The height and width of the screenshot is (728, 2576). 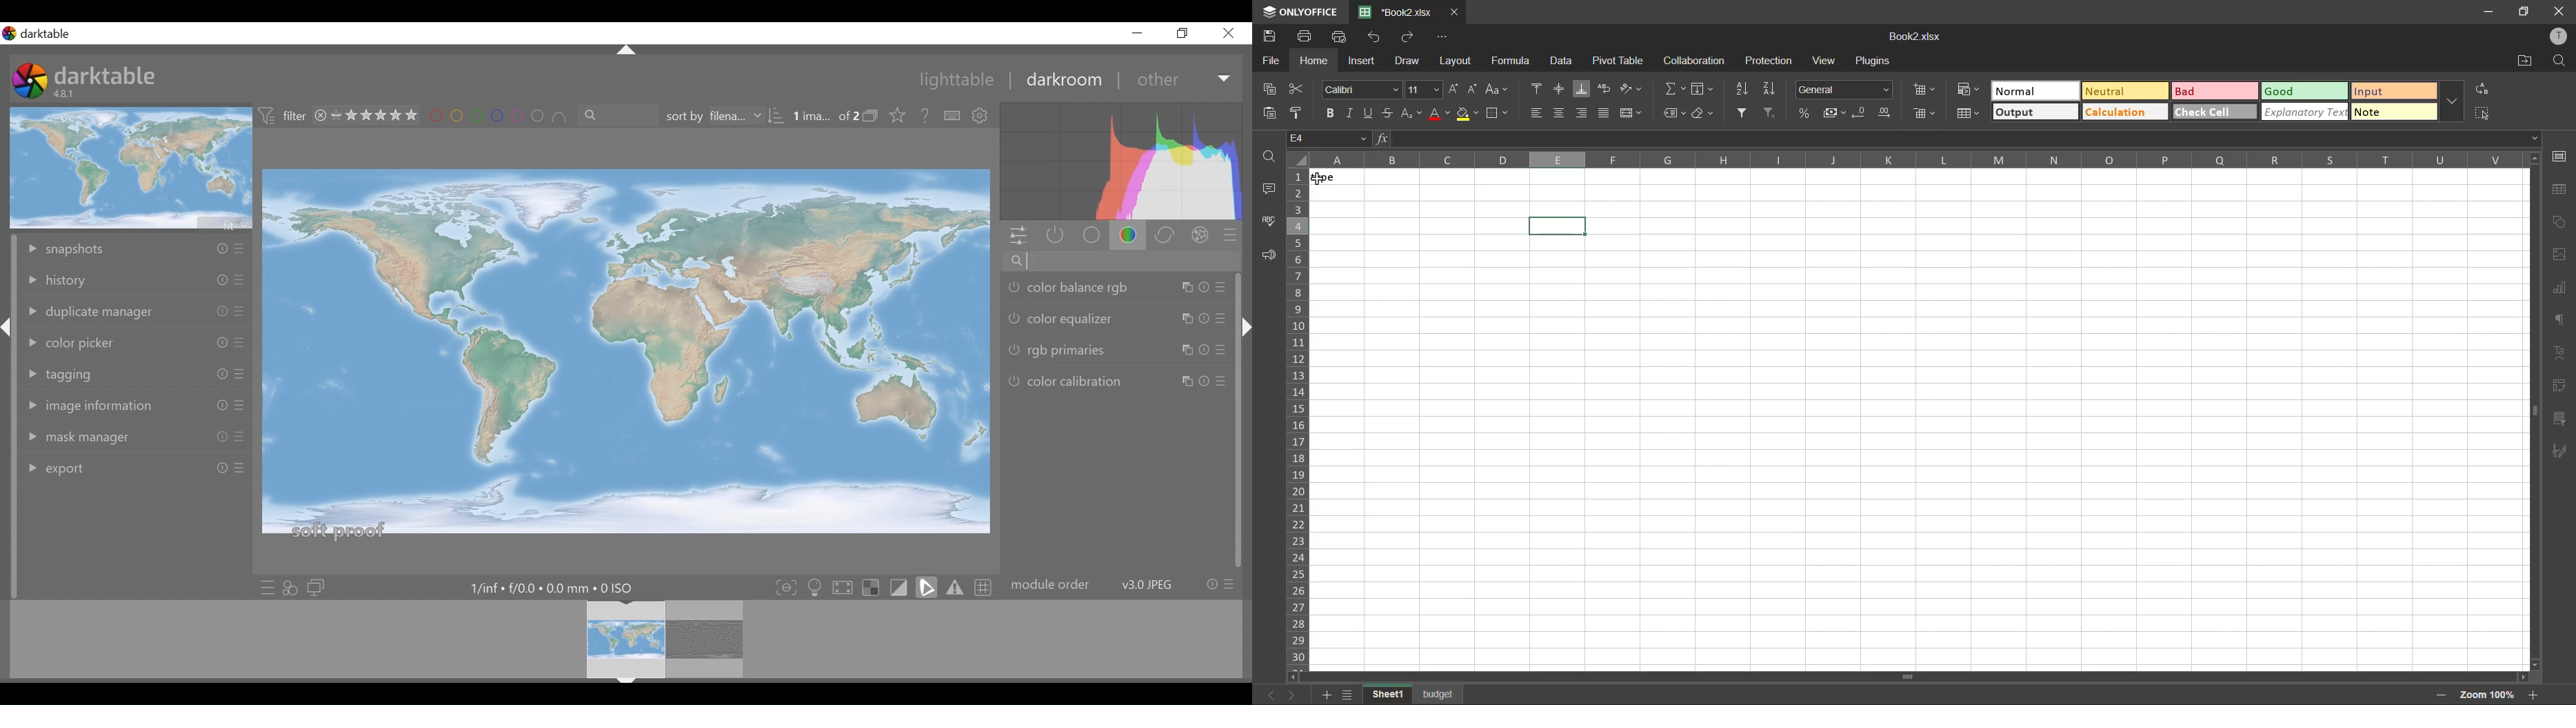 What do you see at coordinates (2559, 384) in the screenshot?
I see `pivot table` at bounding box center [2559, 384].